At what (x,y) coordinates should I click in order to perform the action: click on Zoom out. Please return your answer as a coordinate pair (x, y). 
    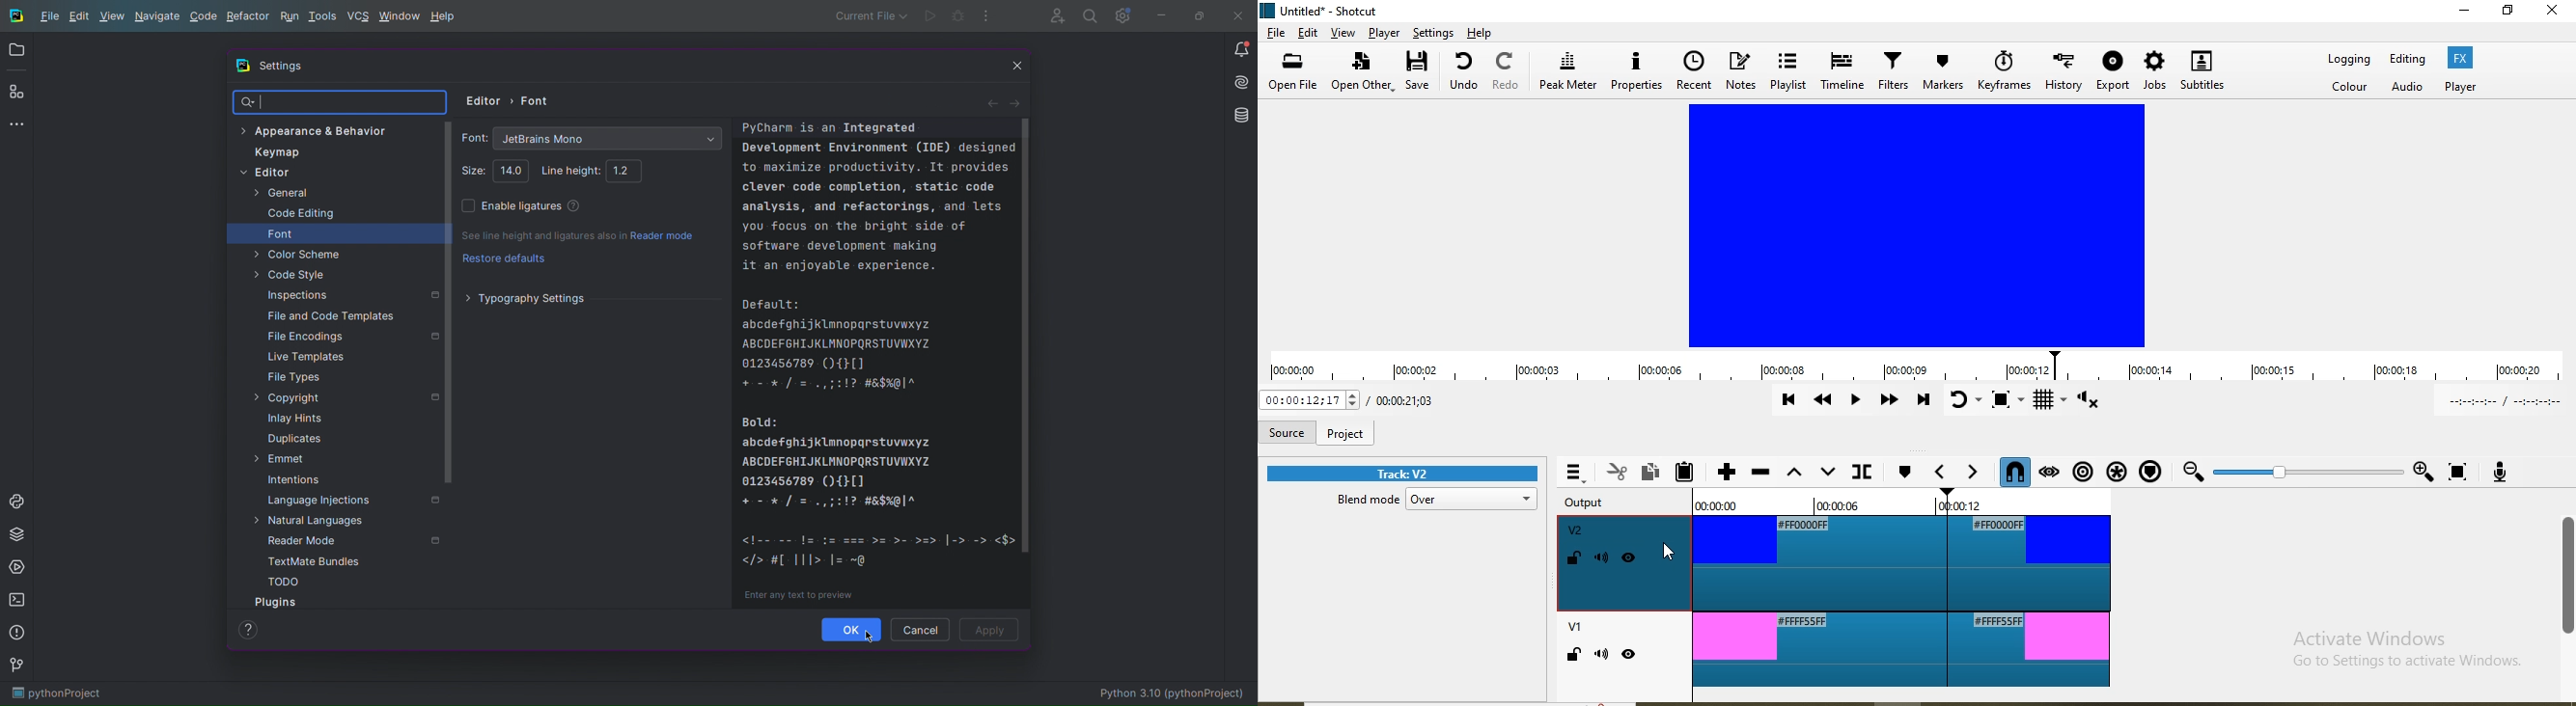
    Looking at the image, I should click on (2192, 474).